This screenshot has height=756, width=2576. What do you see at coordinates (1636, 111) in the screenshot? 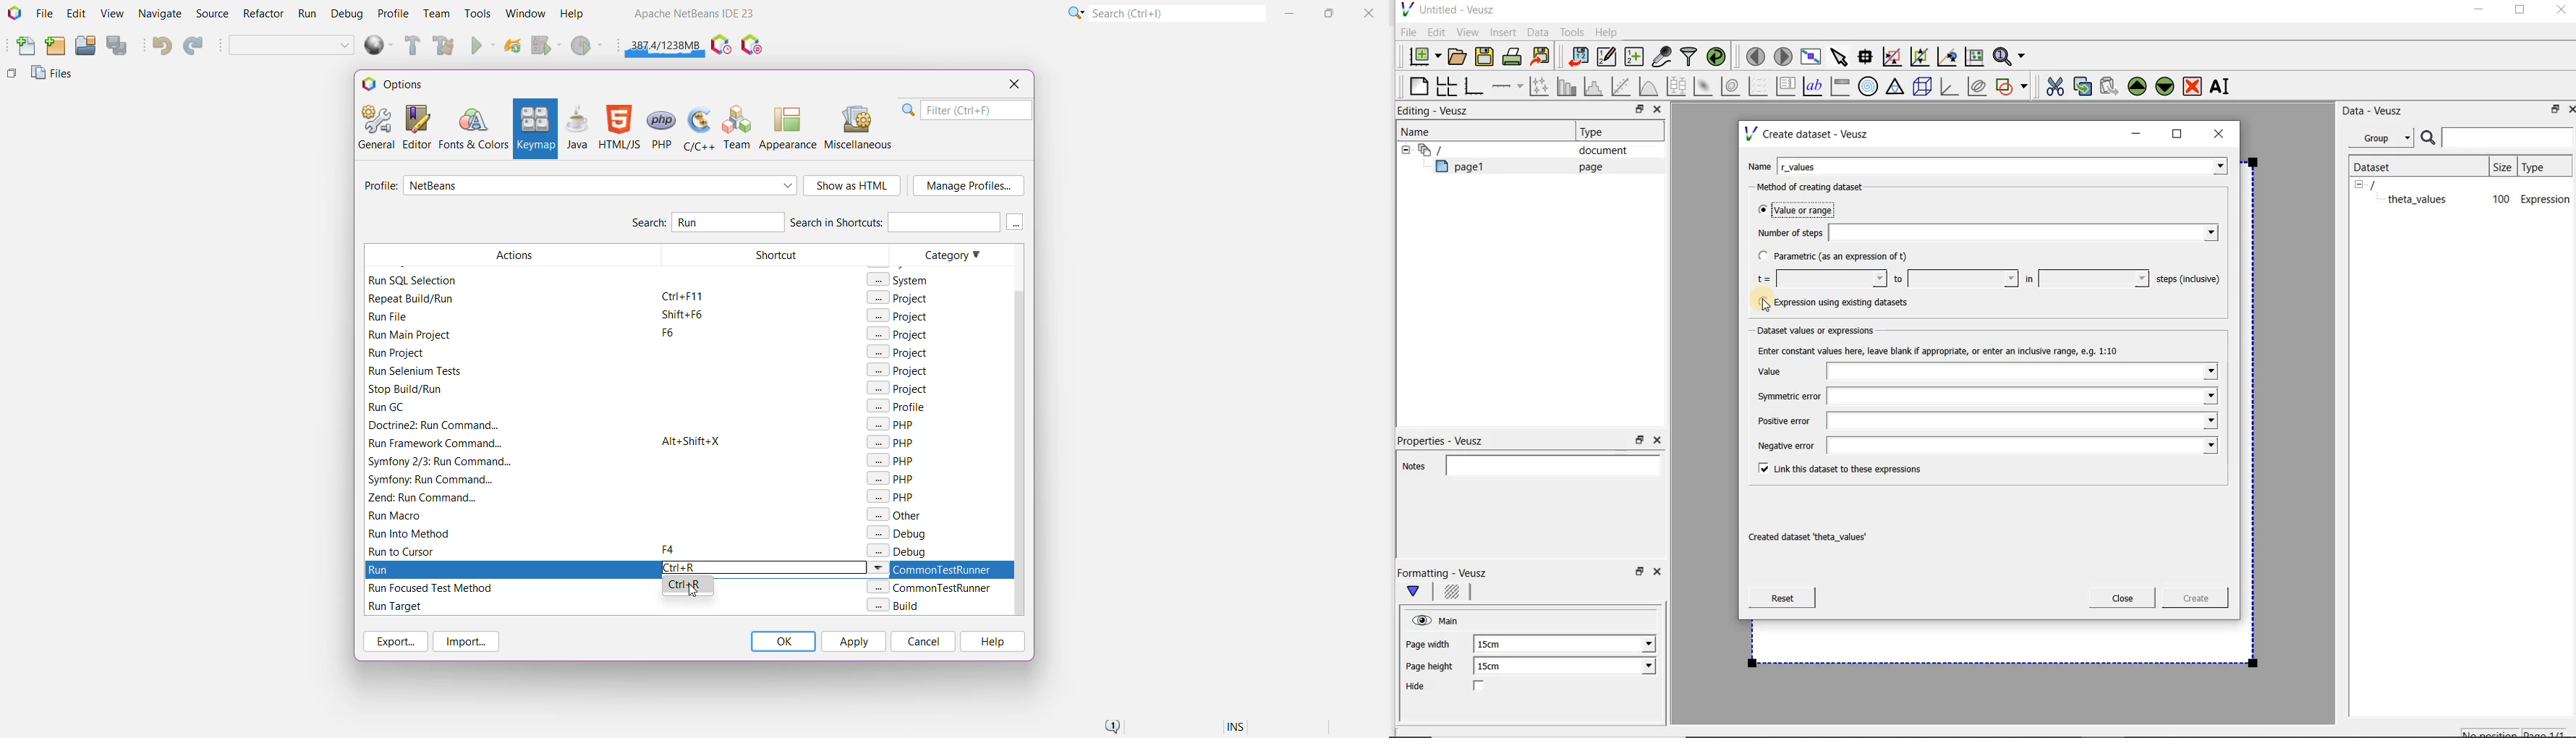
I see `restore down` at bounding box center [1636, 111].